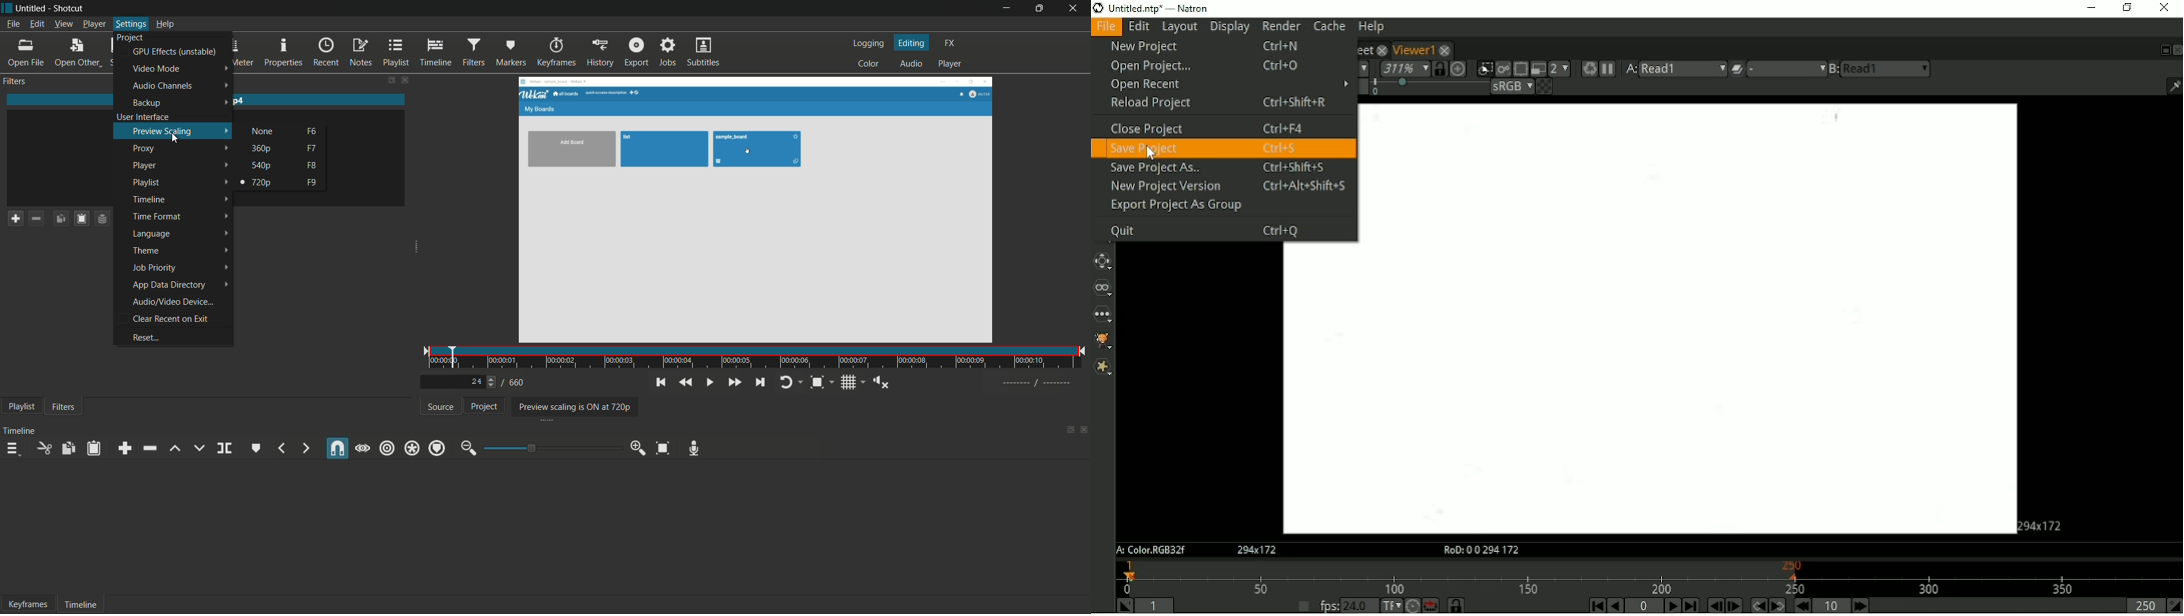 The height and width of the screenshot is (616, 2184). Describe the element at coordinates (817, 383) in the screenshot. I see `toggle zoom` at that location.